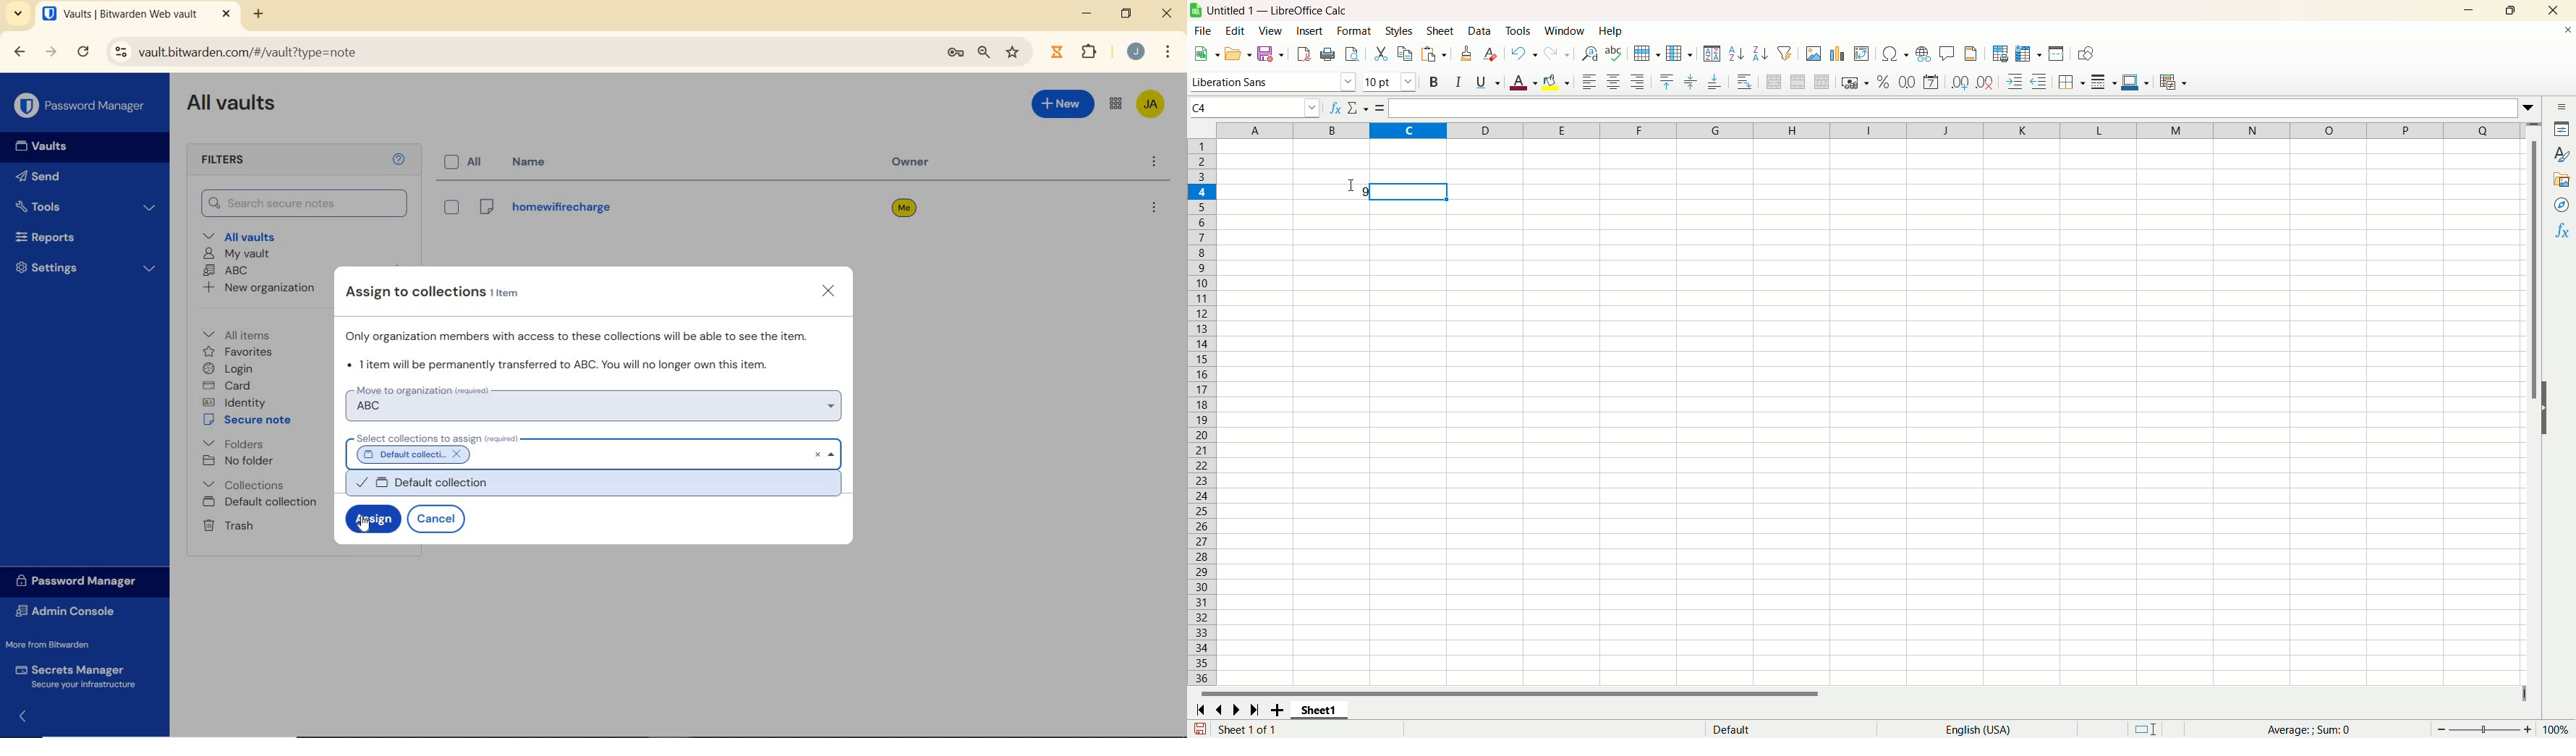 The width and height of the screenshot is (2576, 756). I want to click on No folder, so click(238, 461).